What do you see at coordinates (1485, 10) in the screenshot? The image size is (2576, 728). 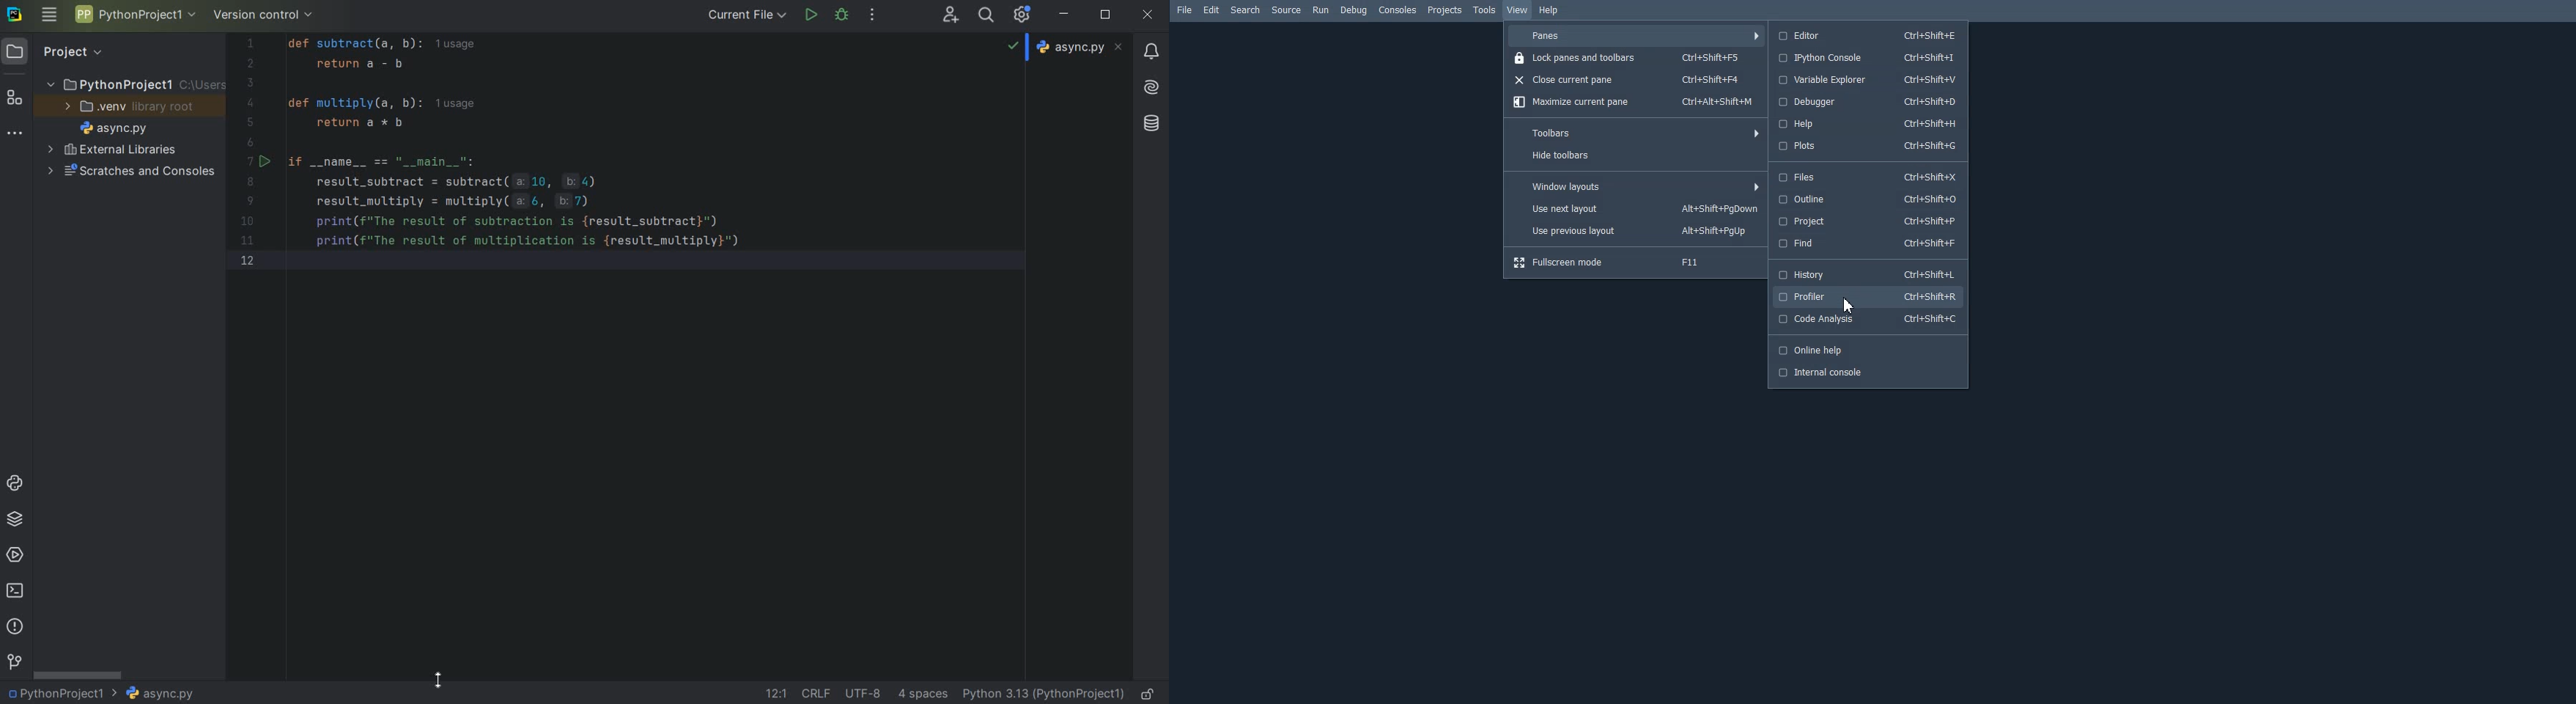 I see `Tools` at bounding box center [1485, 10].